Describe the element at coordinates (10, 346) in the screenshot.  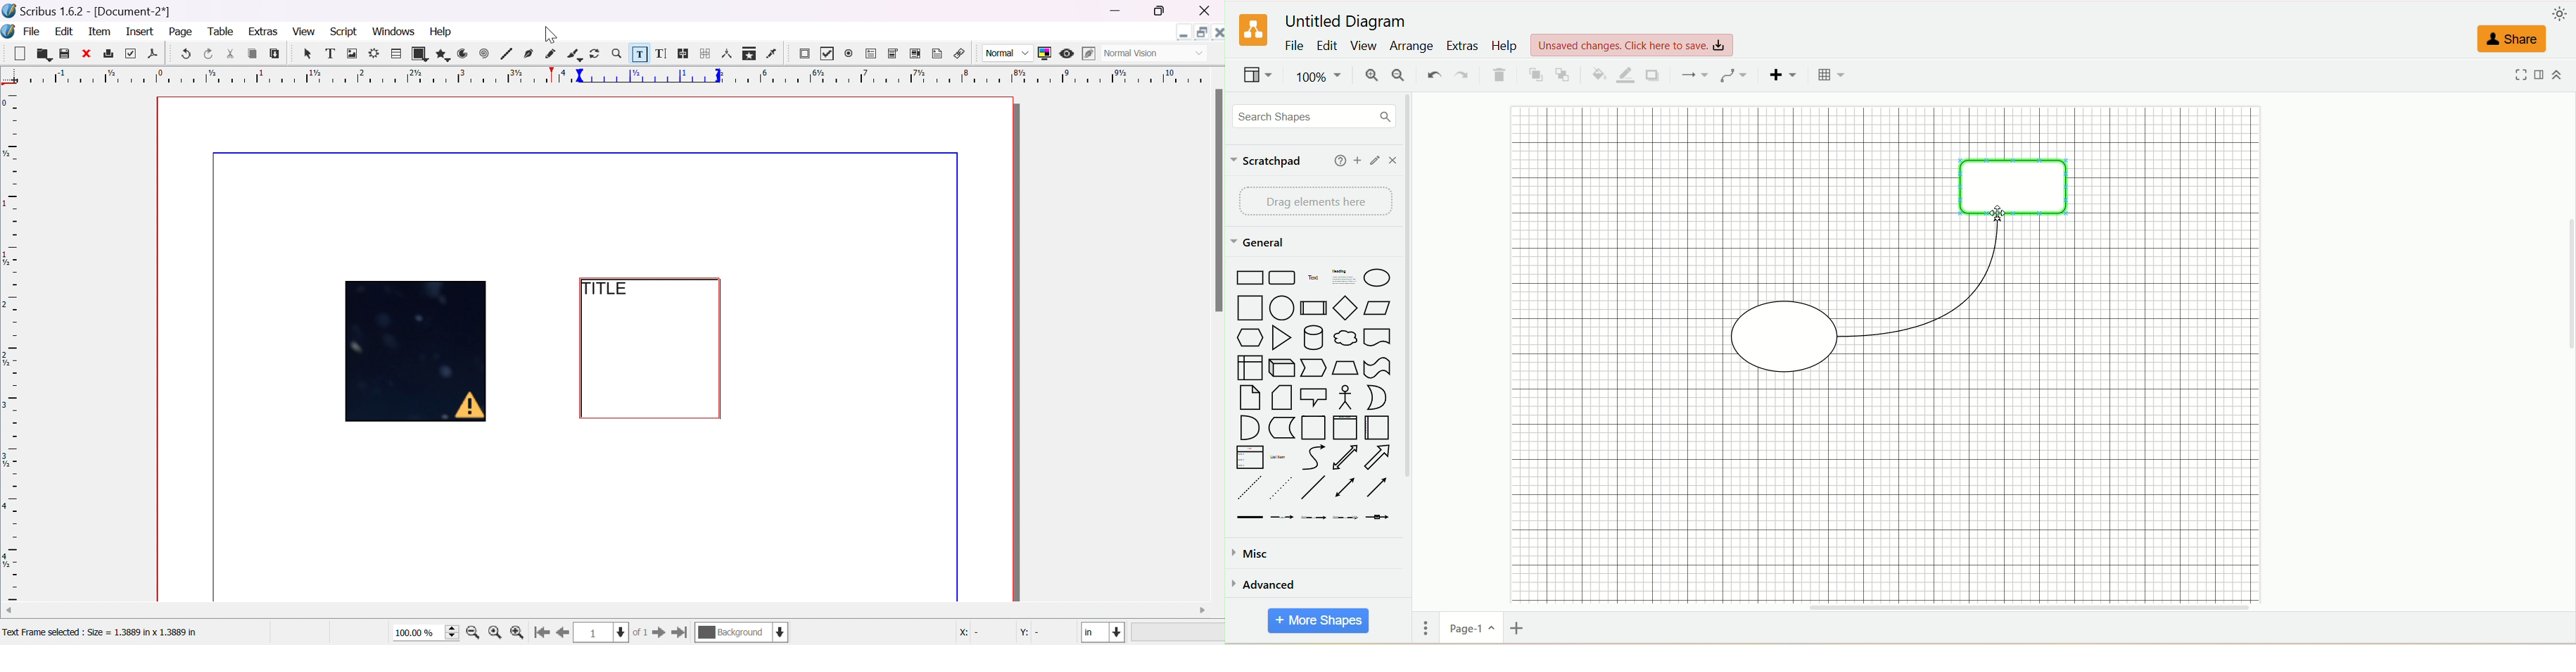
I see `ruler` at that location.